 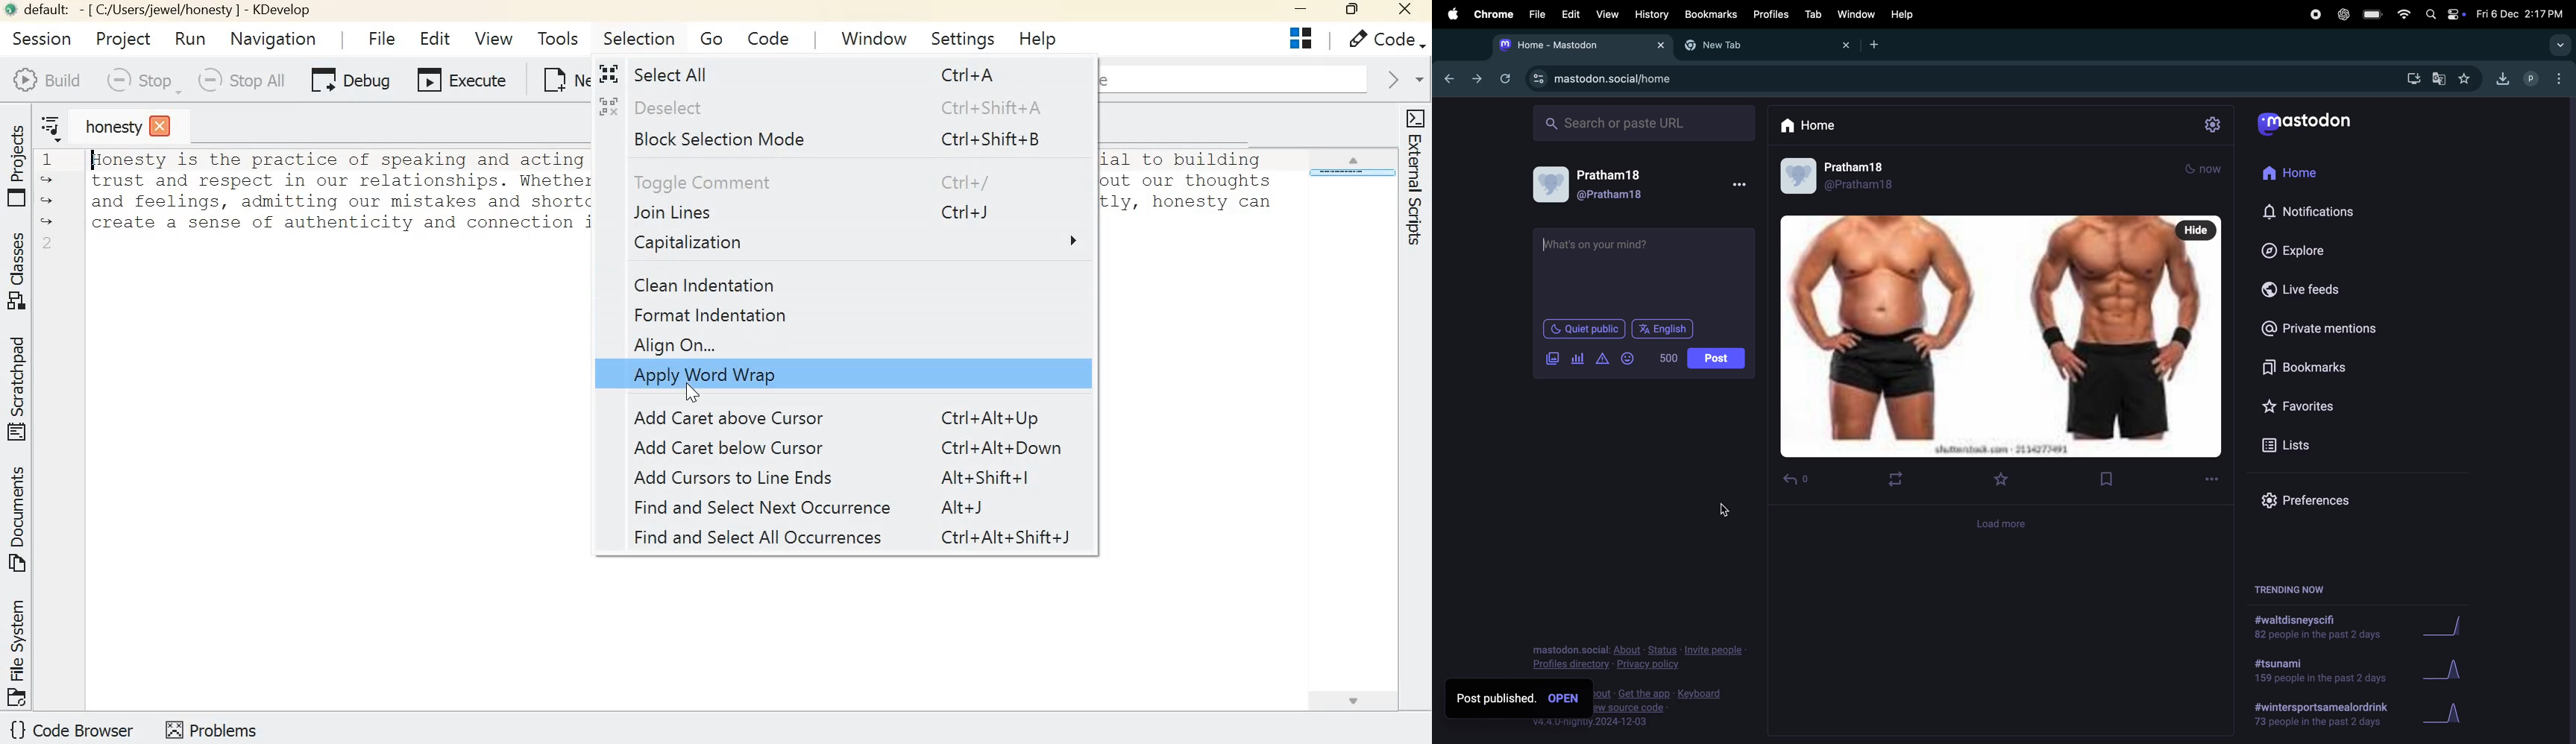 I want to click on new tab, so click(x=1763, y=46).